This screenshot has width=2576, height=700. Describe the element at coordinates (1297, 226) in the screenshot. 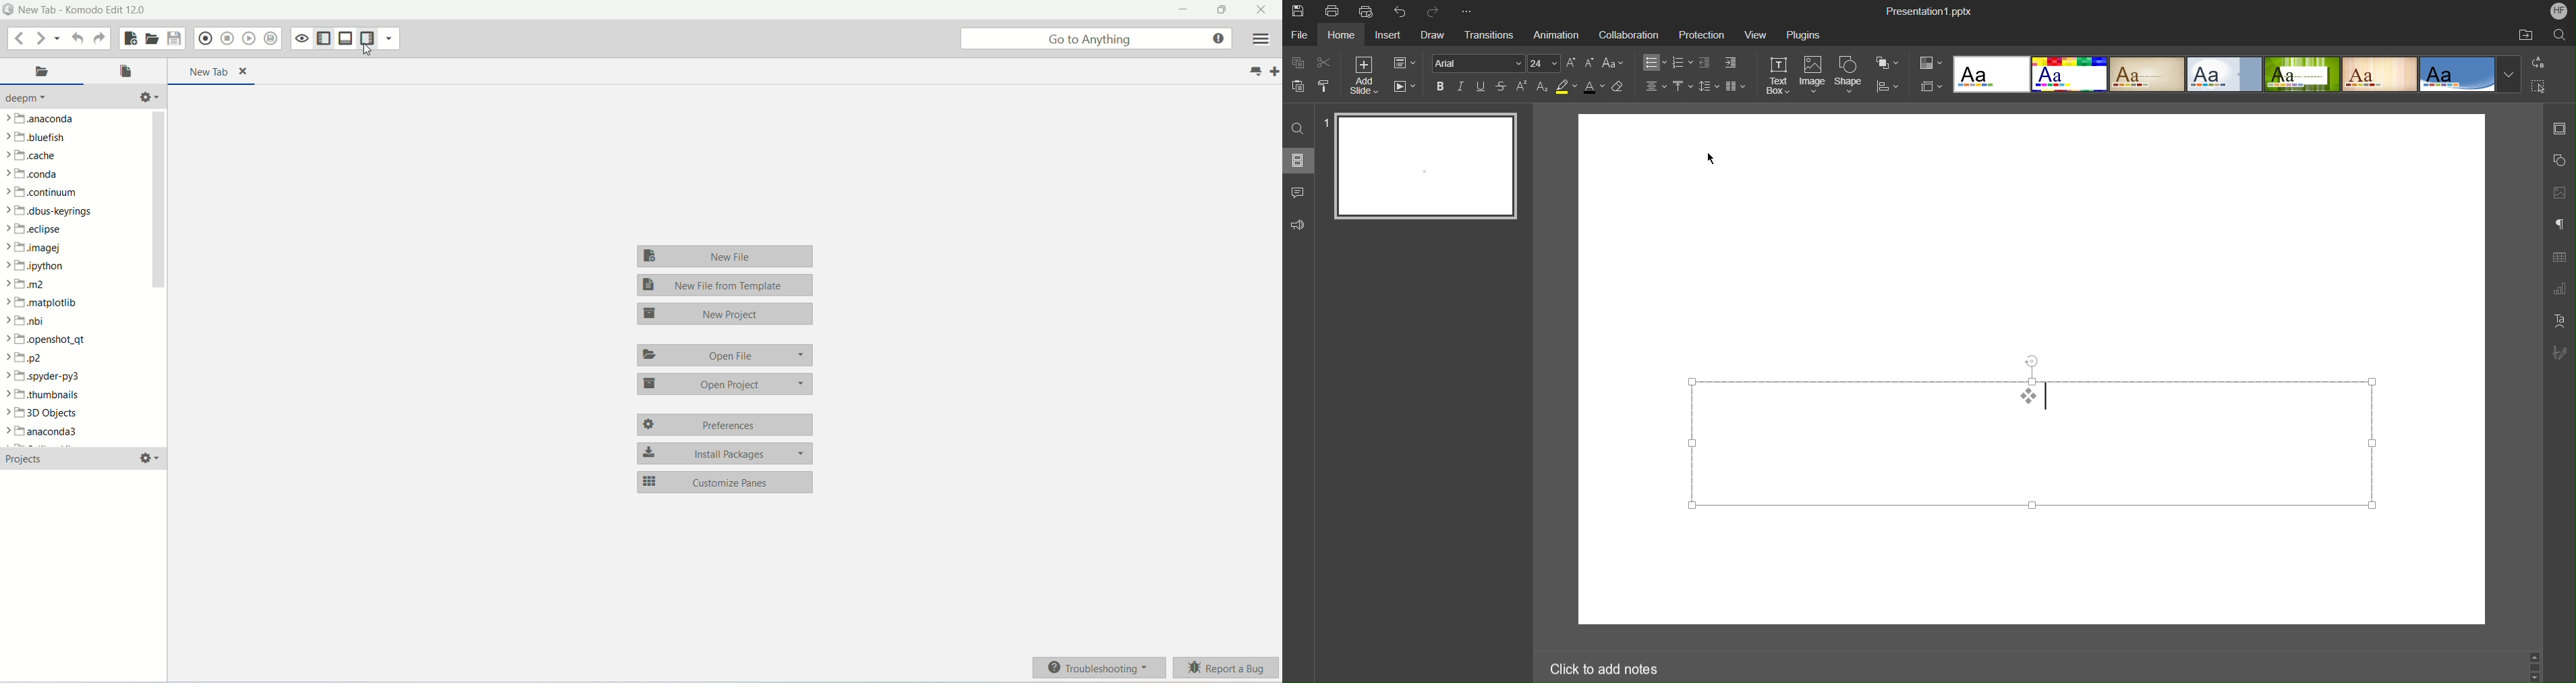

I see `Feedback and Support` at that location.